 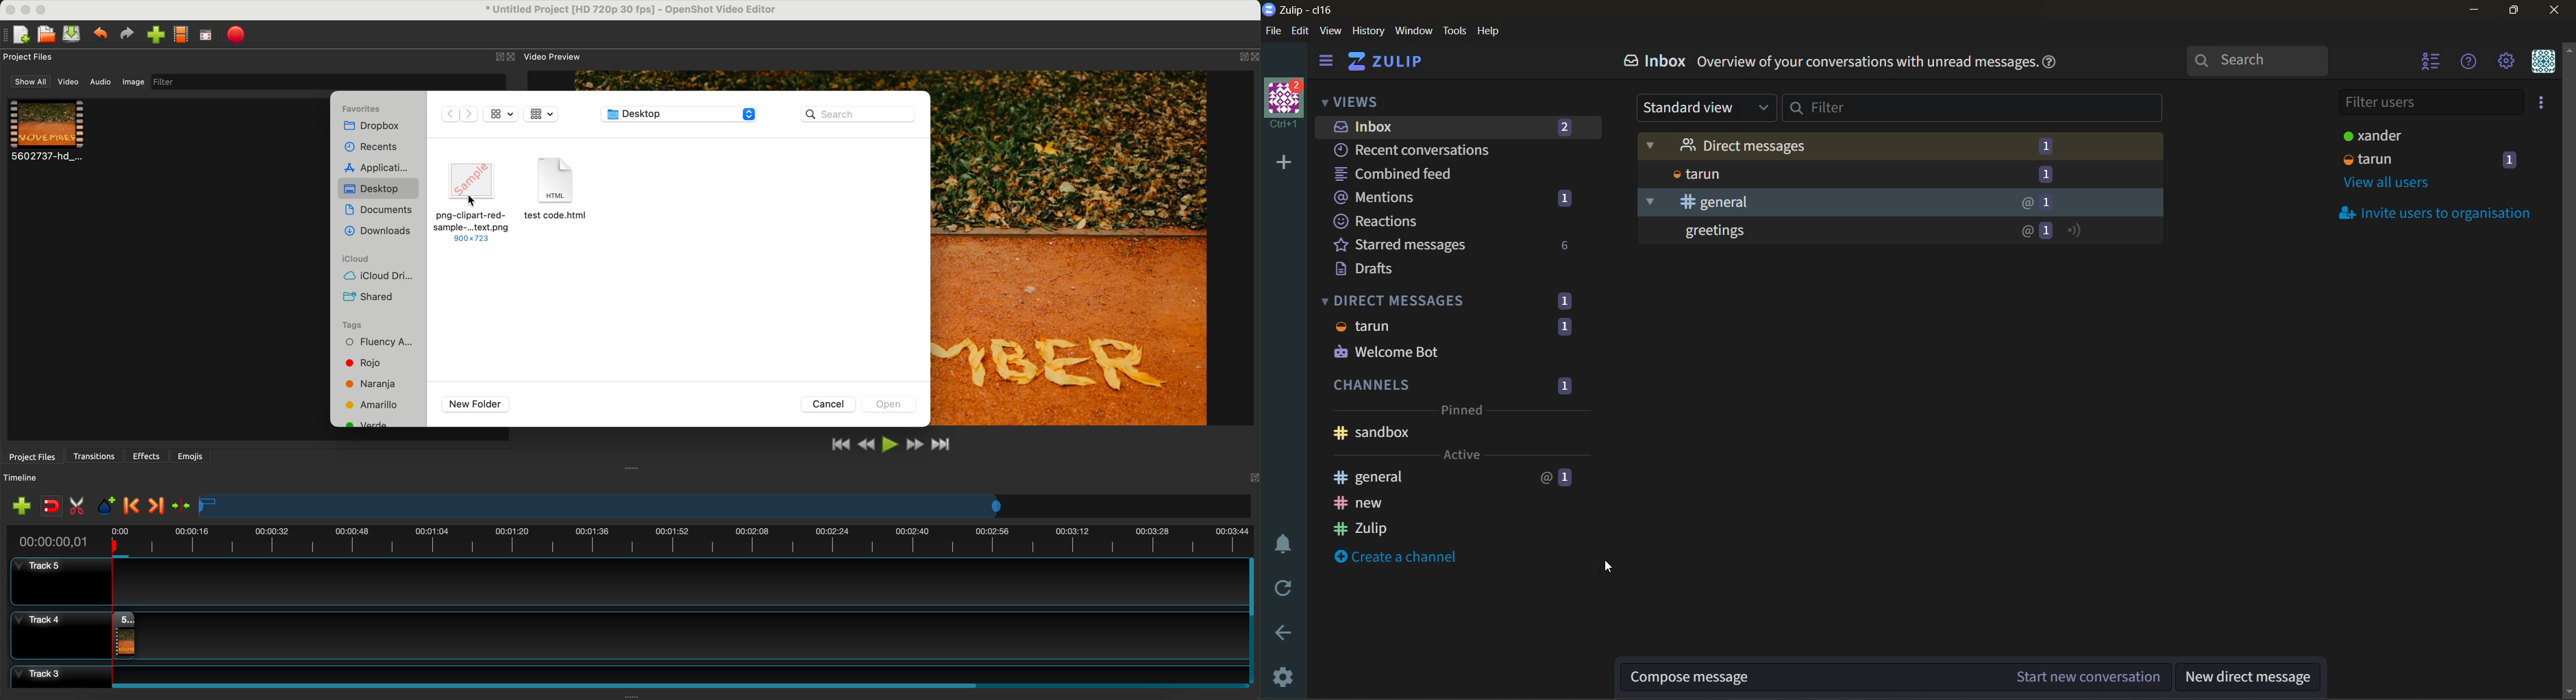 What do you see at coordinates (2538, 105) in the screenshot?
I see `invite users to organisation` at bounding box center [2538, 105].